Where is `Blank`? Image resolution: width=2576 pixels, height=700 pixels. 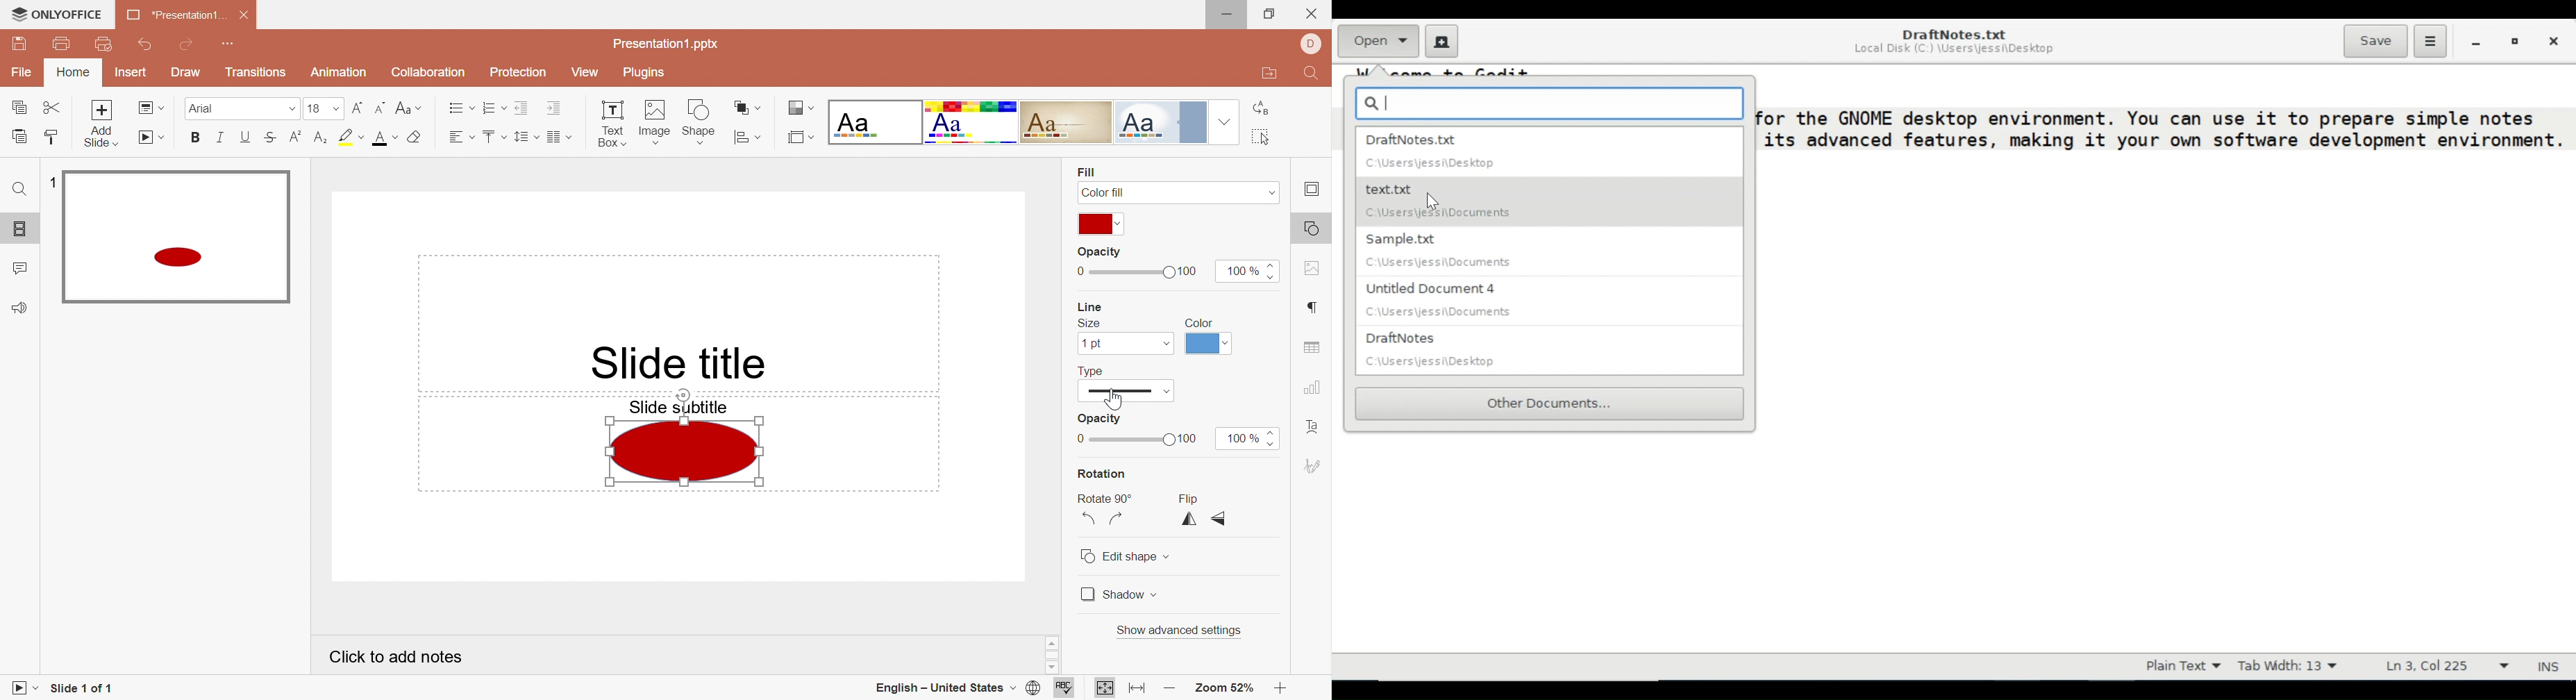 Blank is located at coordinates (873, 122).